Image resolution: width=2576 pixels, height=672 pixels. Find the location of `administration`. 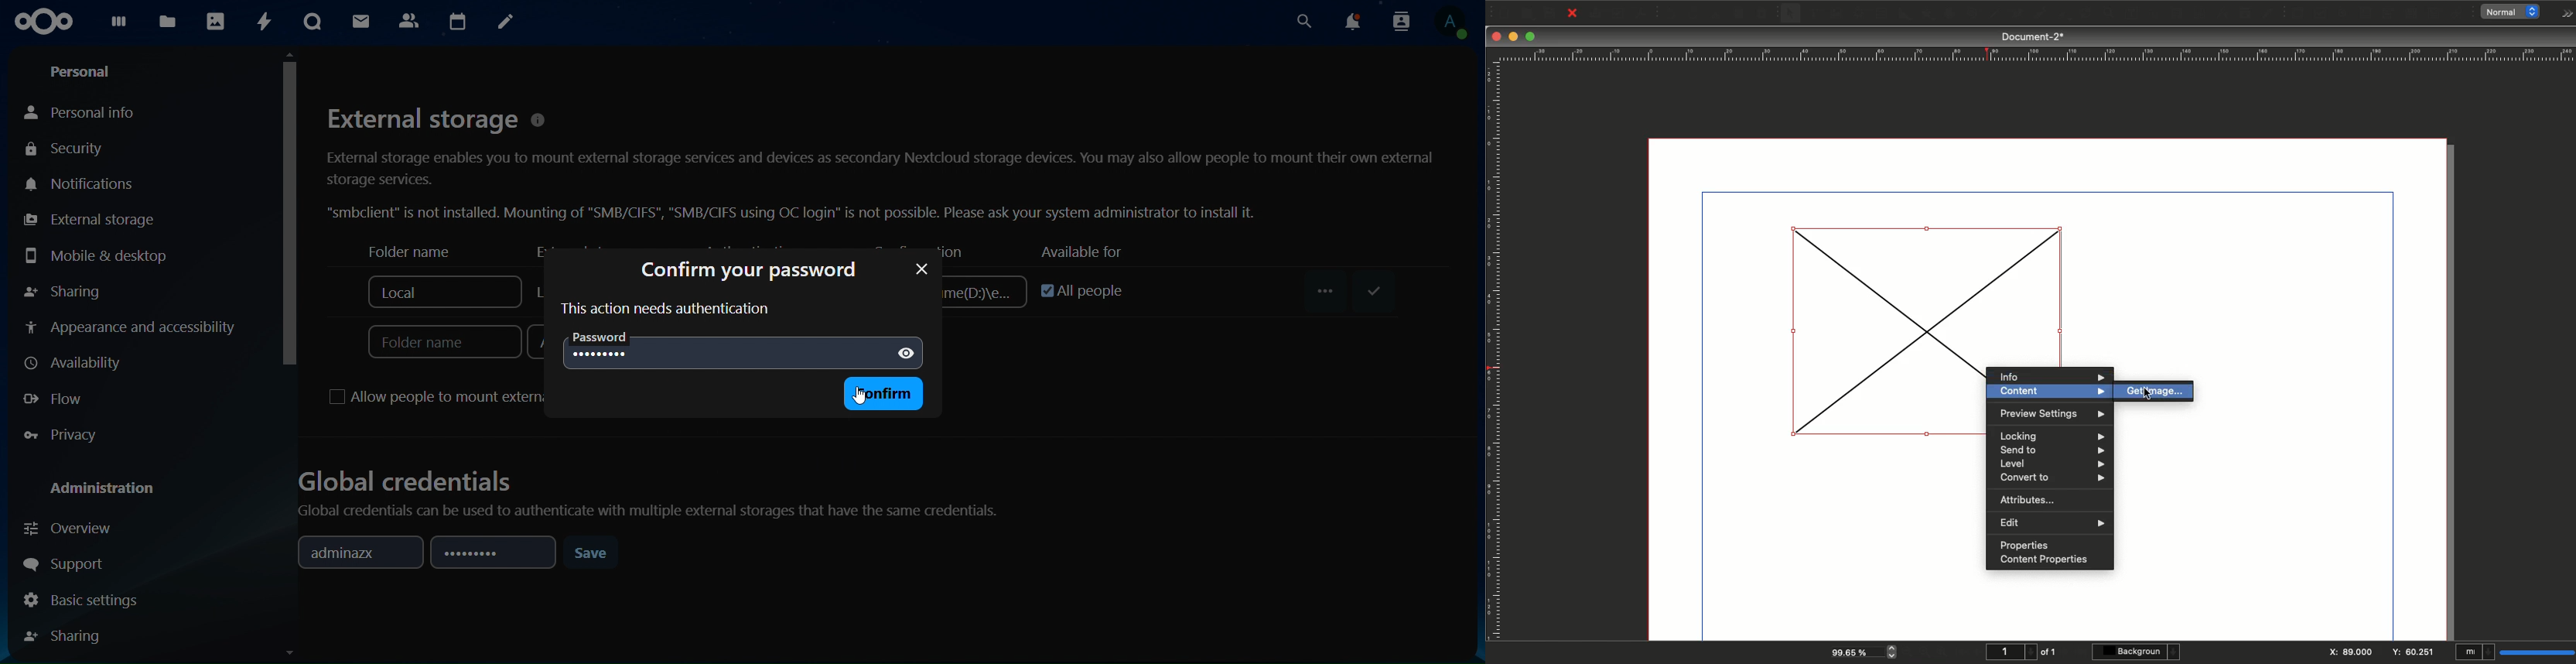

administration is located at coordinates (104, 490).